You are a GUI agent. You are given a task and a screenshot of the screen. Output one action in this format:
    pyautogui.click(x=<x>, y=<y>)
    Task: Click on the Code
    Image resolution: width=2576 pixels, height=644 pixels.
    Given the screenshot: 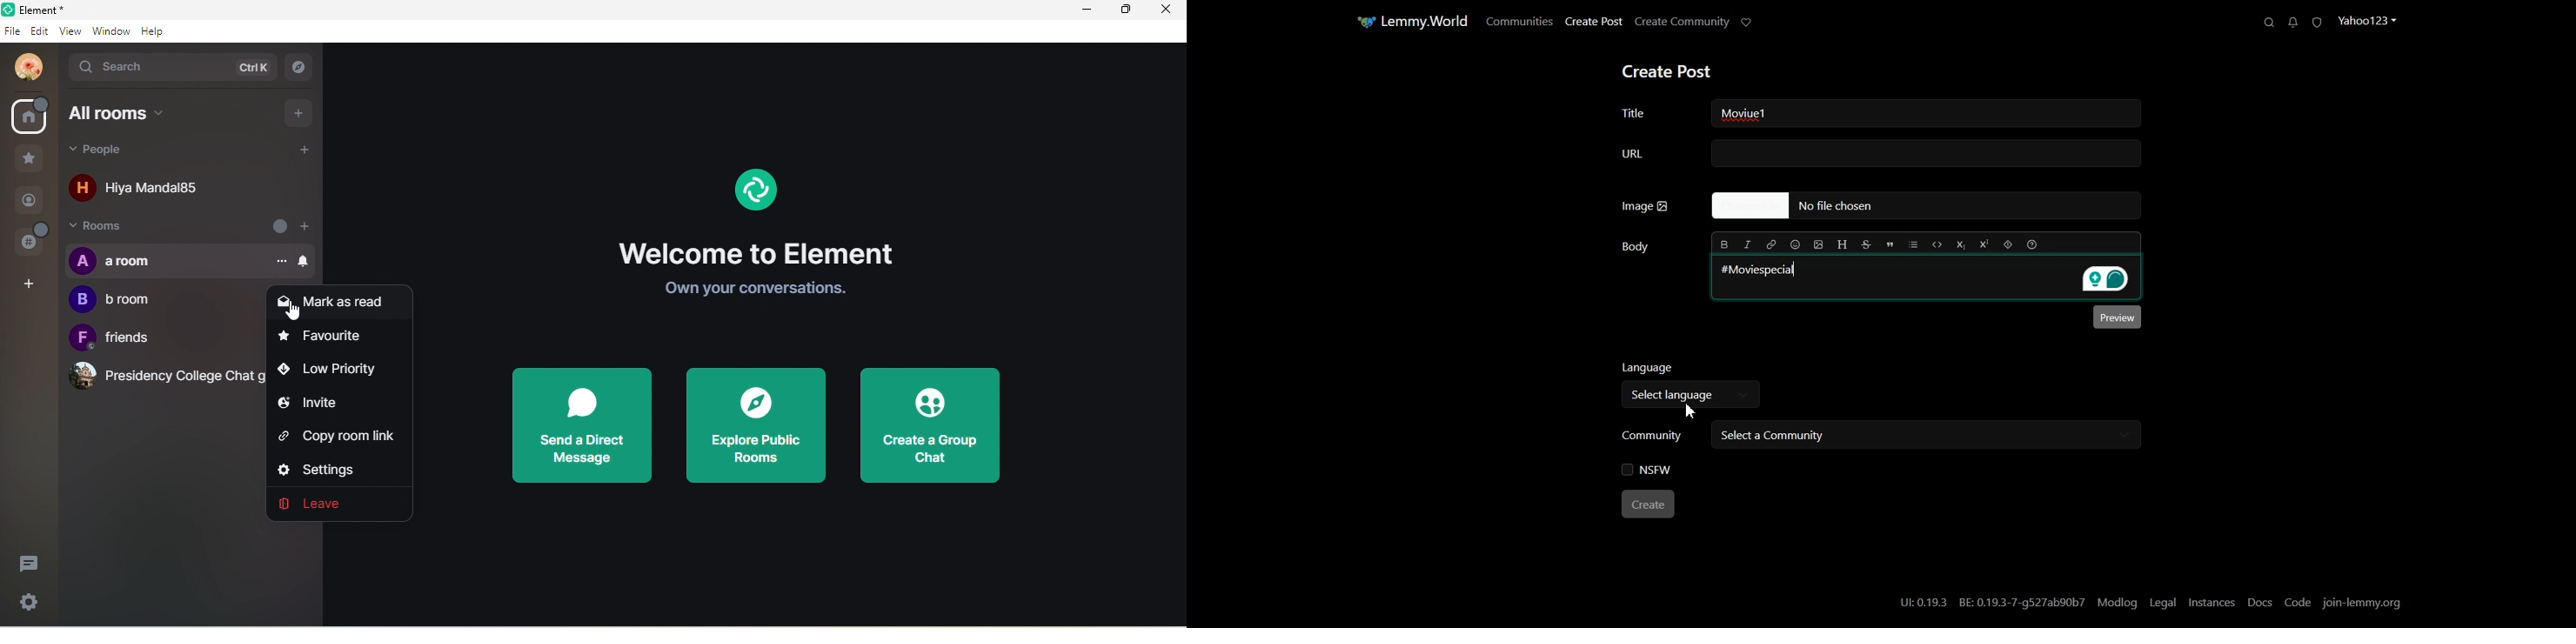 What is the action you would take?
    pyautogui.click(x=2299, y=602)
    